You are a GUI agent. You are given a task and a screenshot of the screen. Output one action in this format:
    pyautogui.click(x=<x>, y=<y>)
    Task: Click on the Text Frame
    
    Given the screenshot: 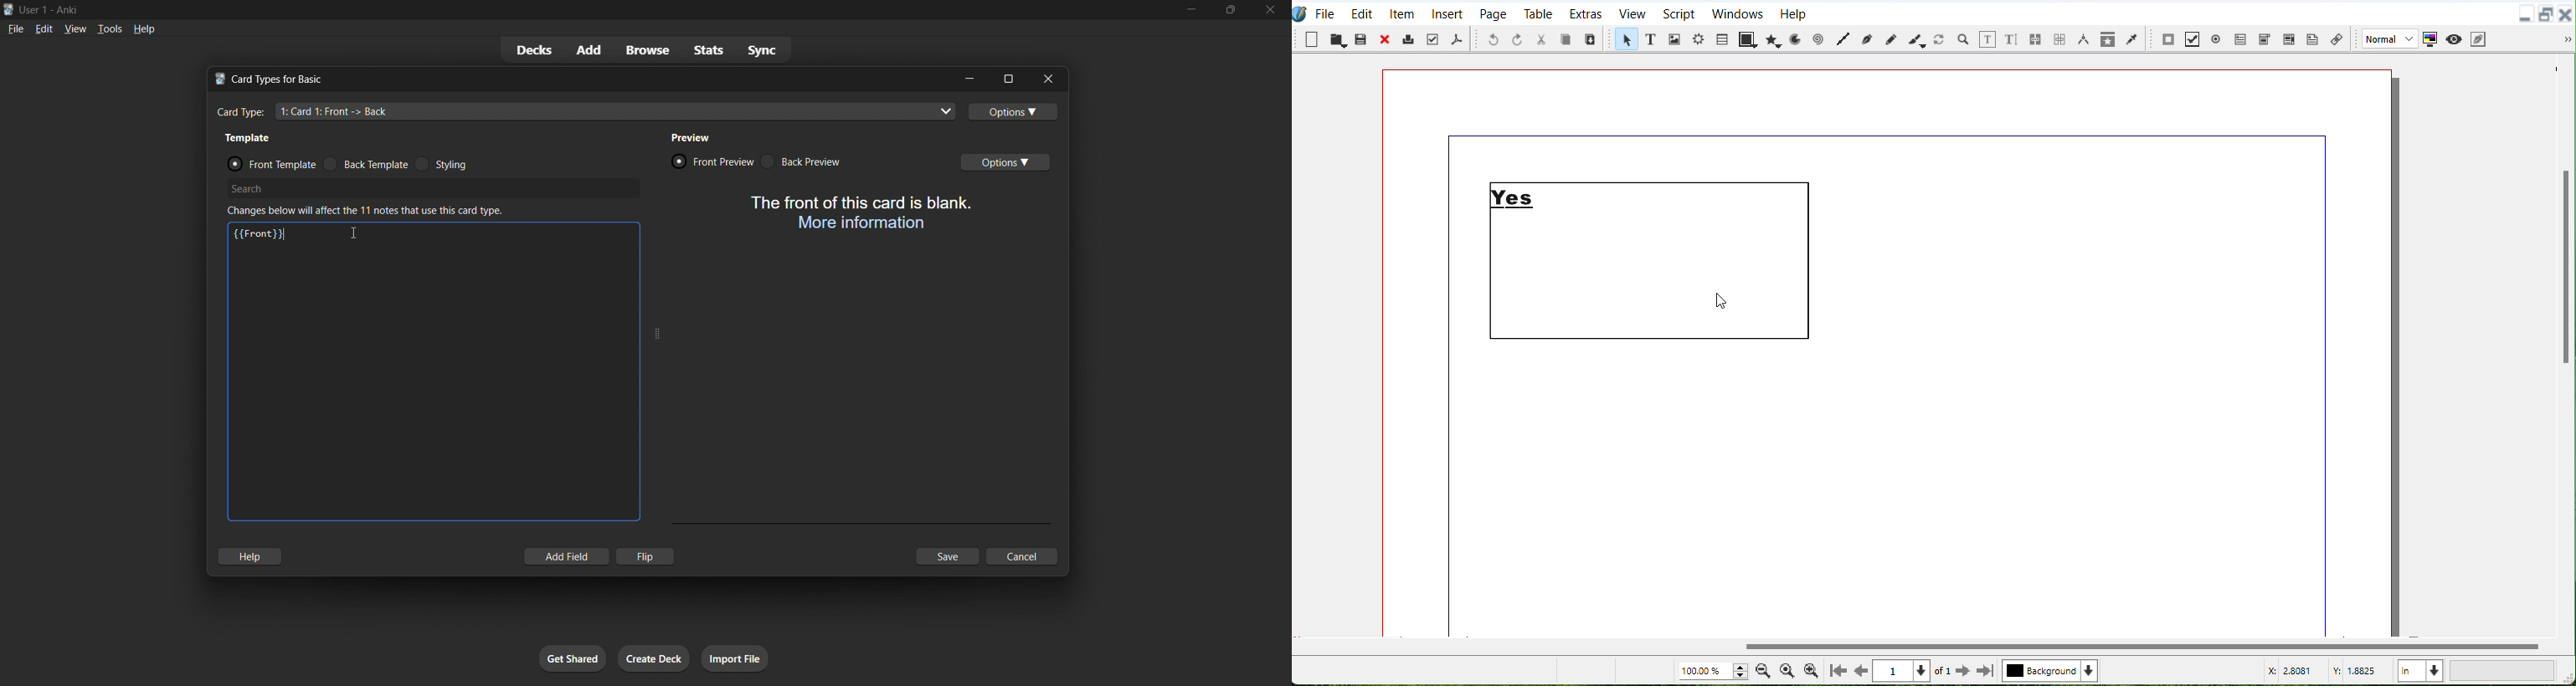 What is the action you would take?
    pyautogui.click(x=1657, y=263)
    